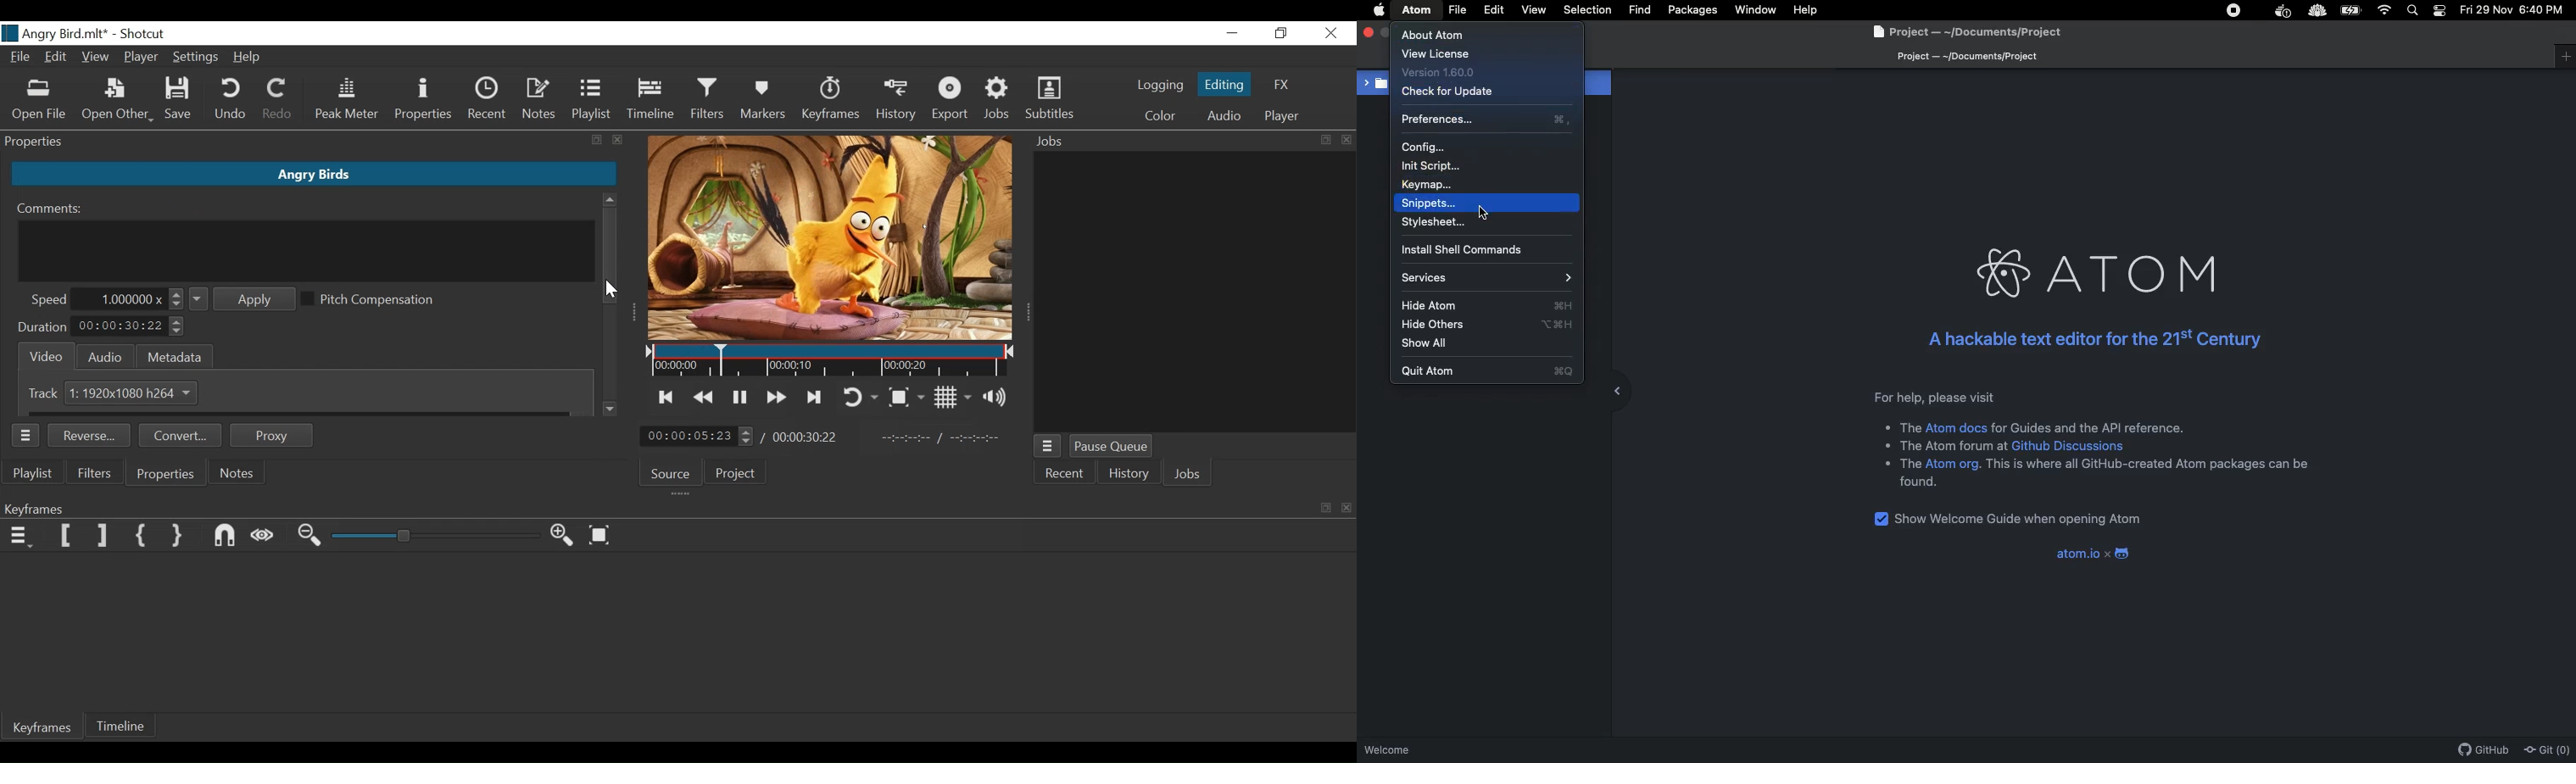  I want to click on Set Filter last, so click(102, 536).